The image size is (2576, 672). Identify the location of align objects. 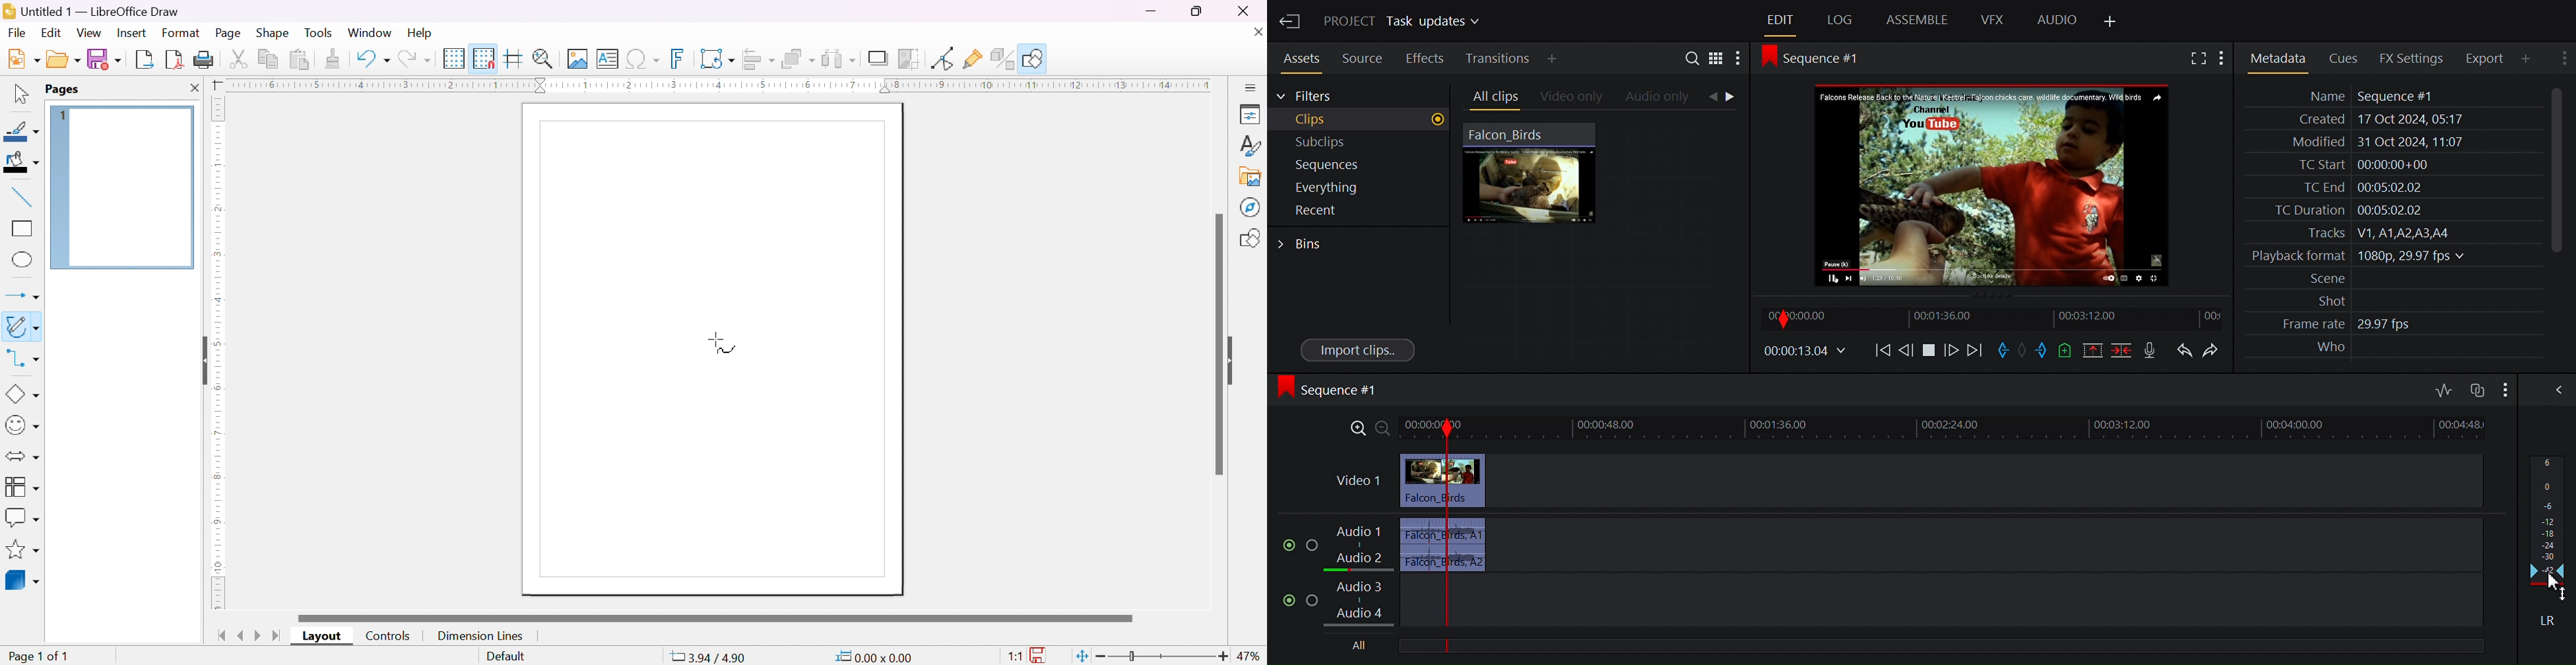
(757, 60).